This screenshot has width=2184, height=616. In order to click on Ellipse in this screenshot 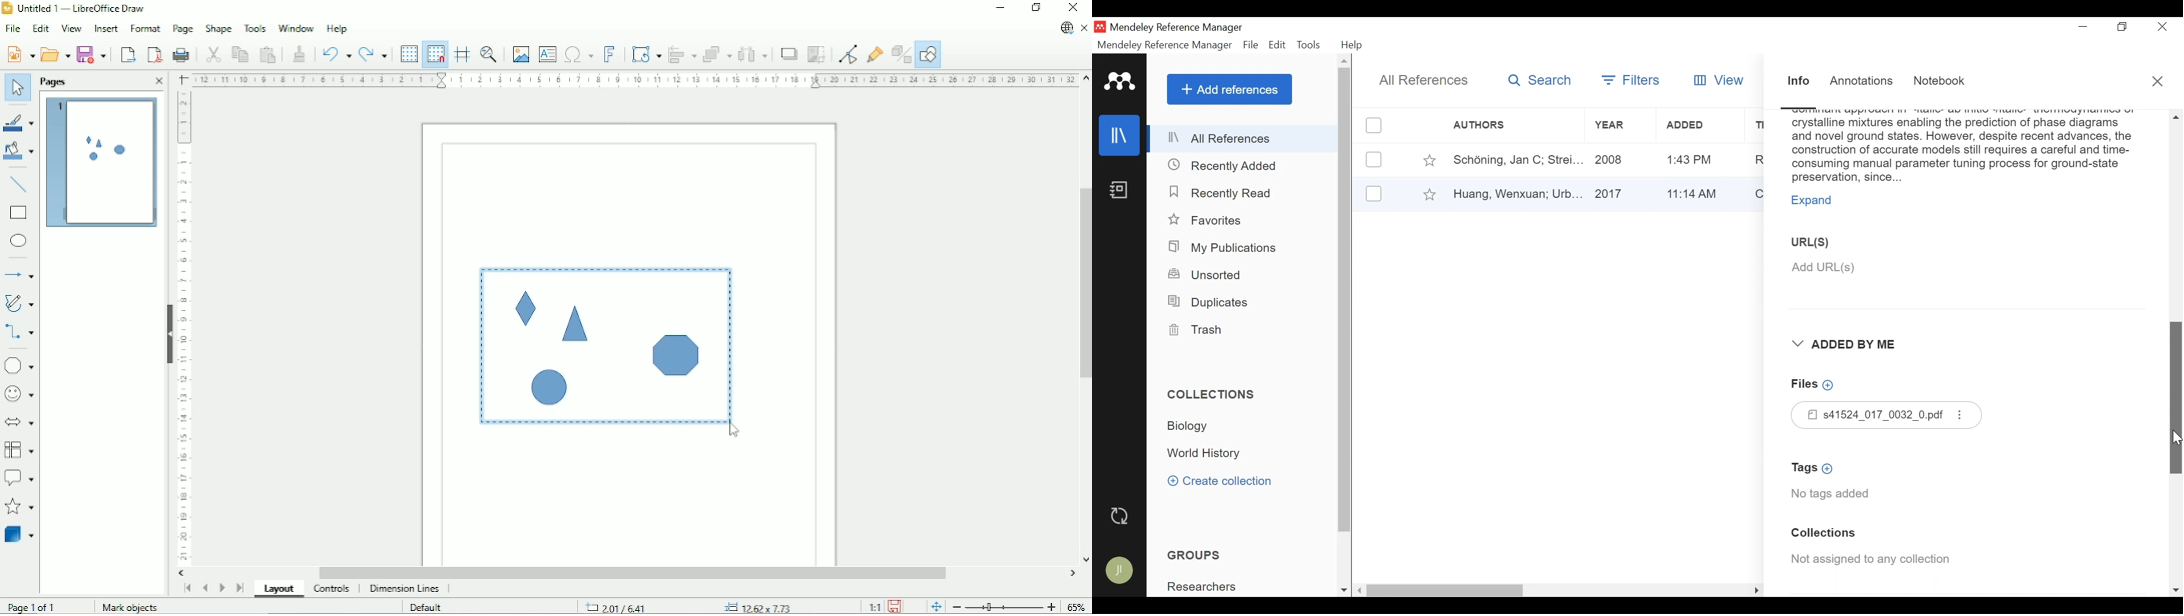, I will do `click(19, 241)`.